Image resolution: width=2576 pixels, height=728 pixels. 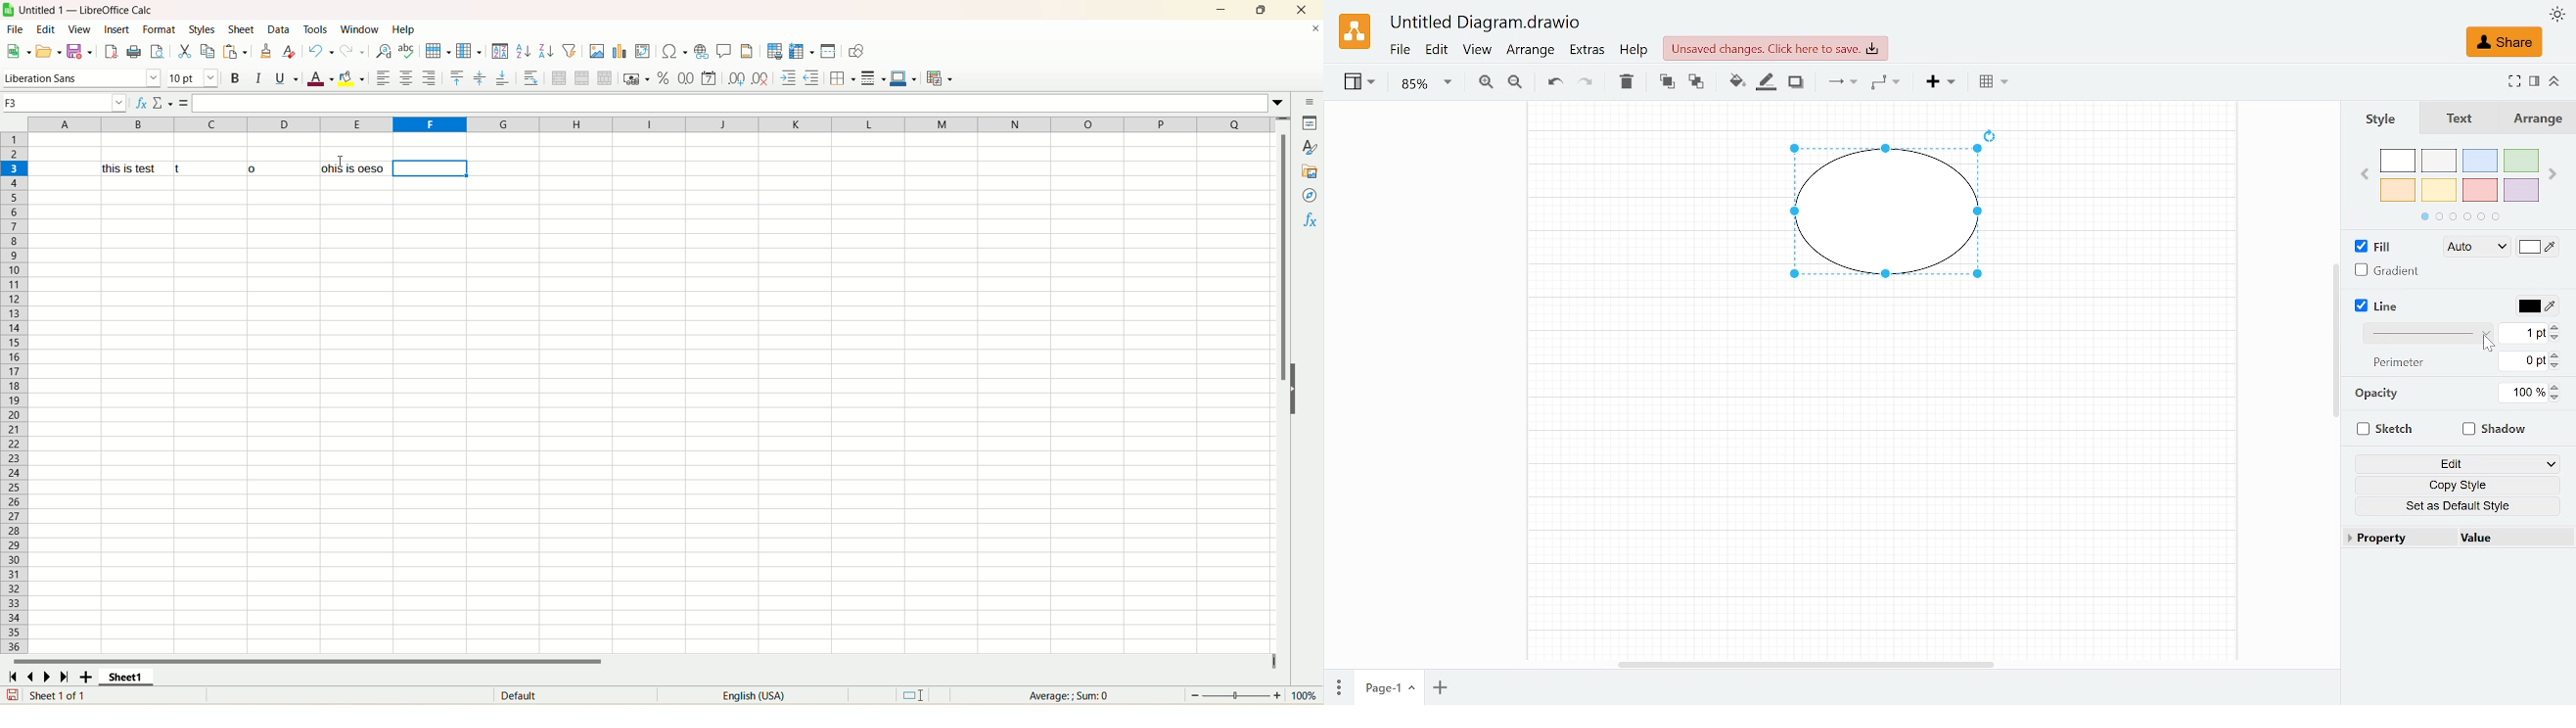 I want to click on Extras, so click(x=1587, y=51).